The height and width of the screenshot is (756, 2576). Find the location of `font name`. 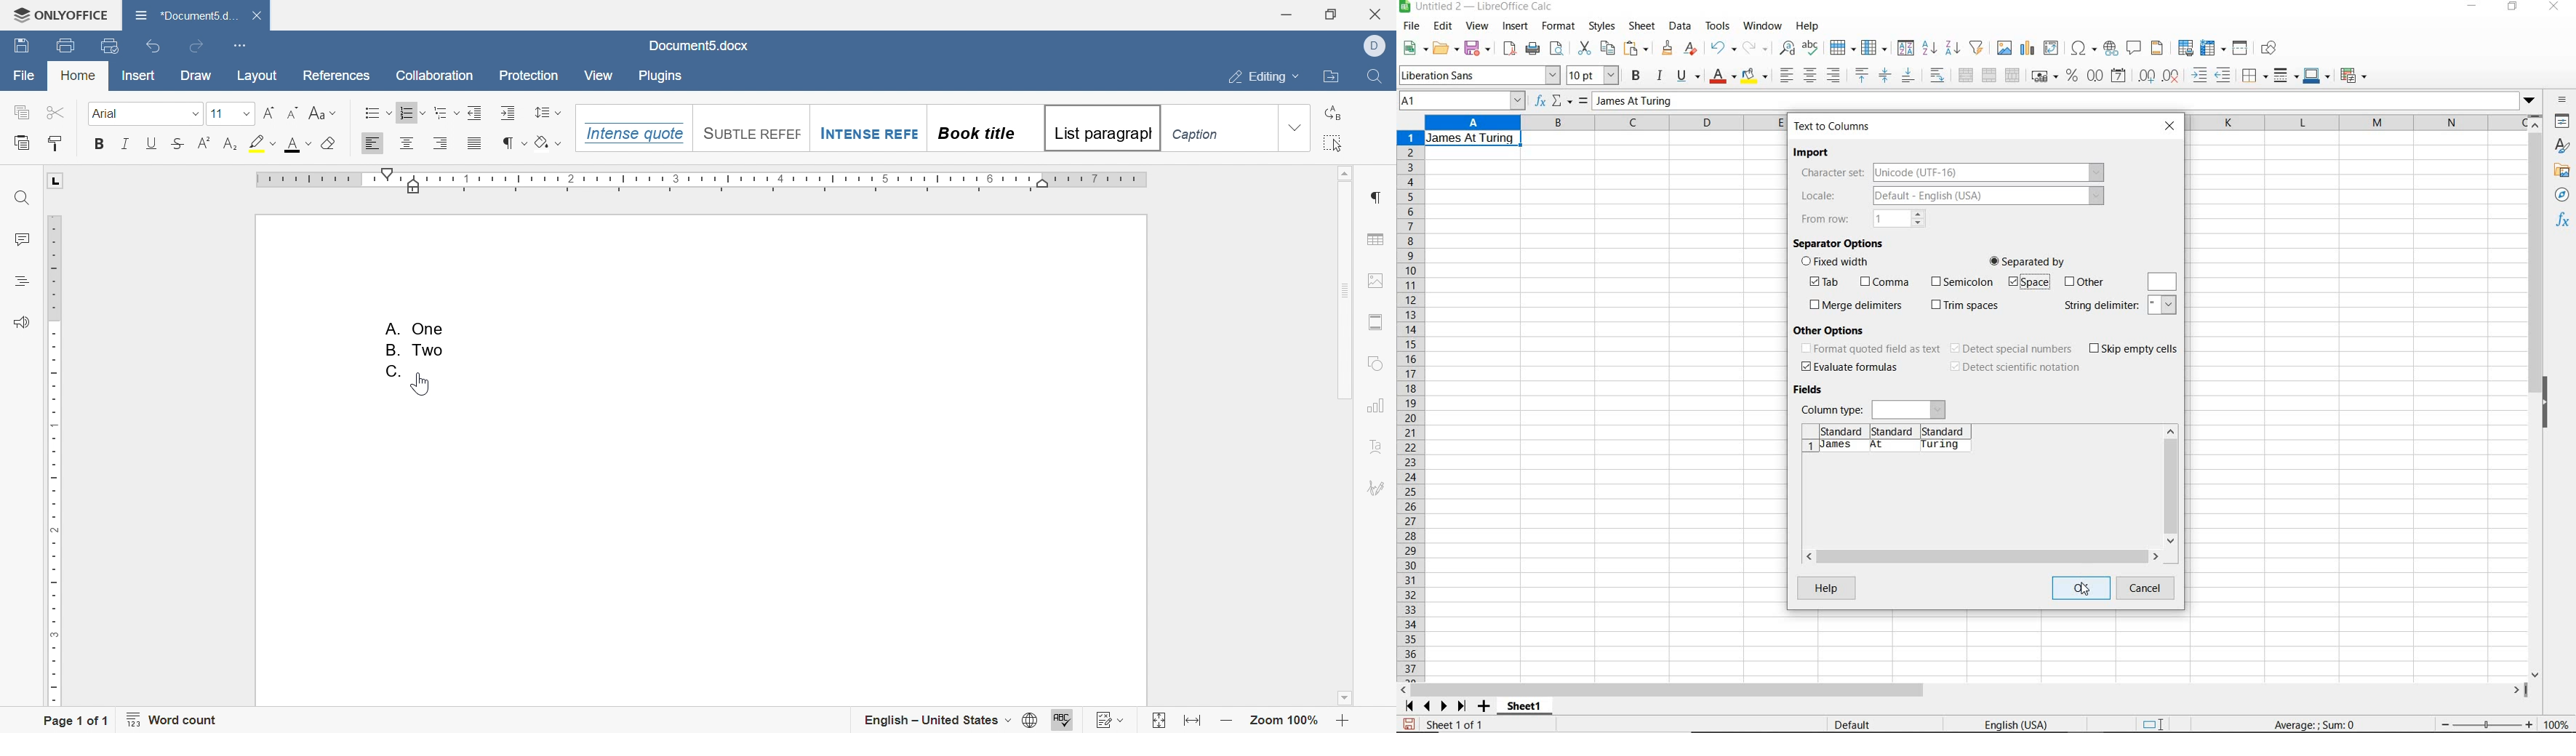

font name is located at coordinates (1479, 75).